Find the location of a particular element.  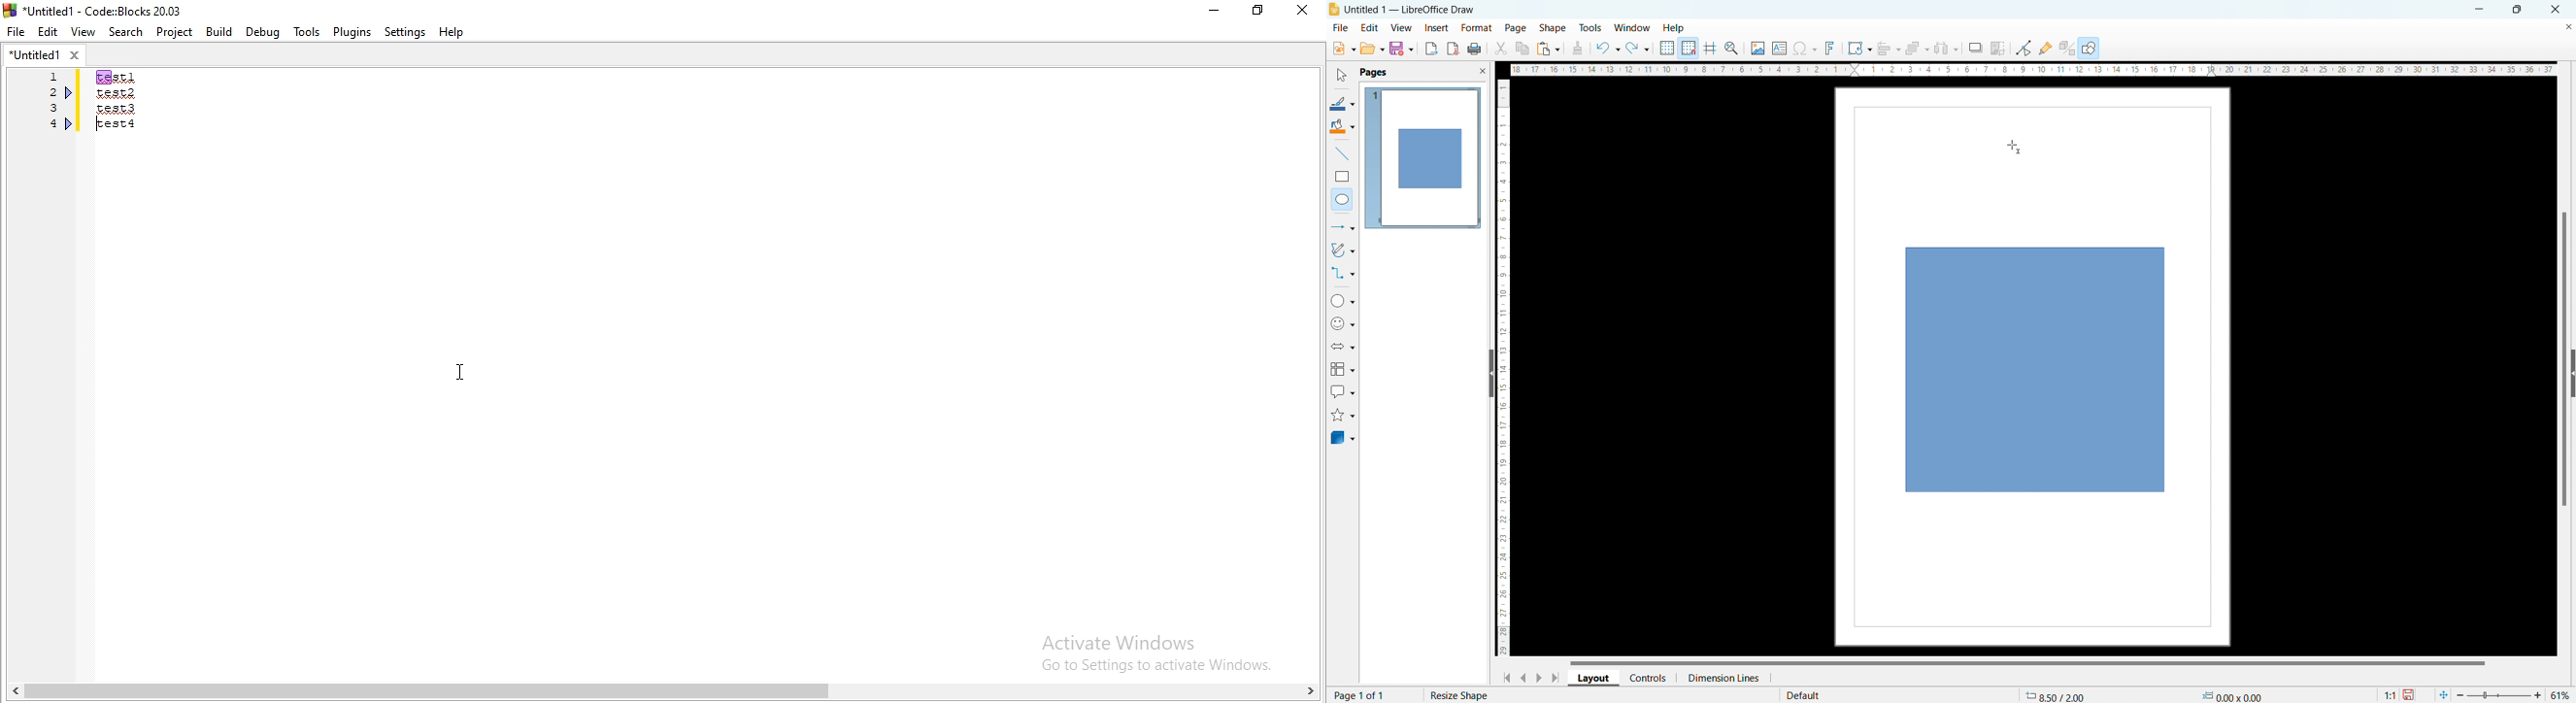

vertical ruler is located at coordinates (1503, 368).